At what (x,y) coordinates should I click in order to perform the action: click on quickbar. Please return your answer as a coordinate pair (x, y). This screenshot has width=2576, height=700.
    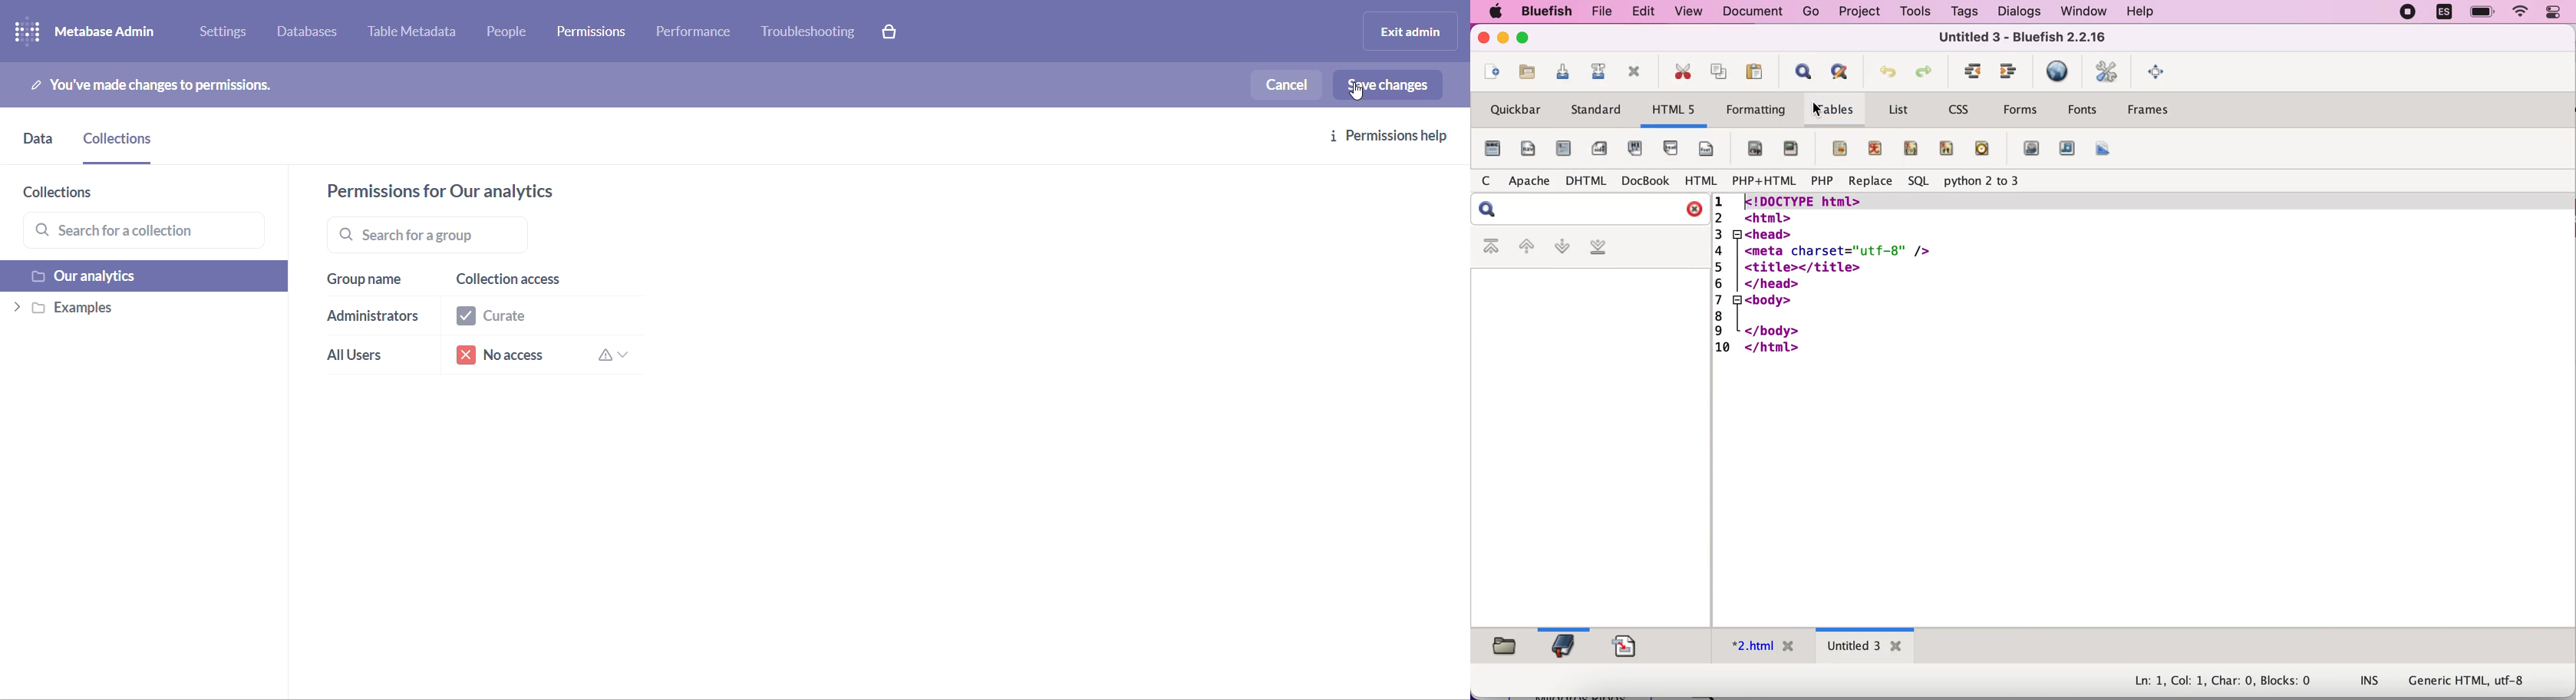
    Looking at the image, I should click on (1515, 111).